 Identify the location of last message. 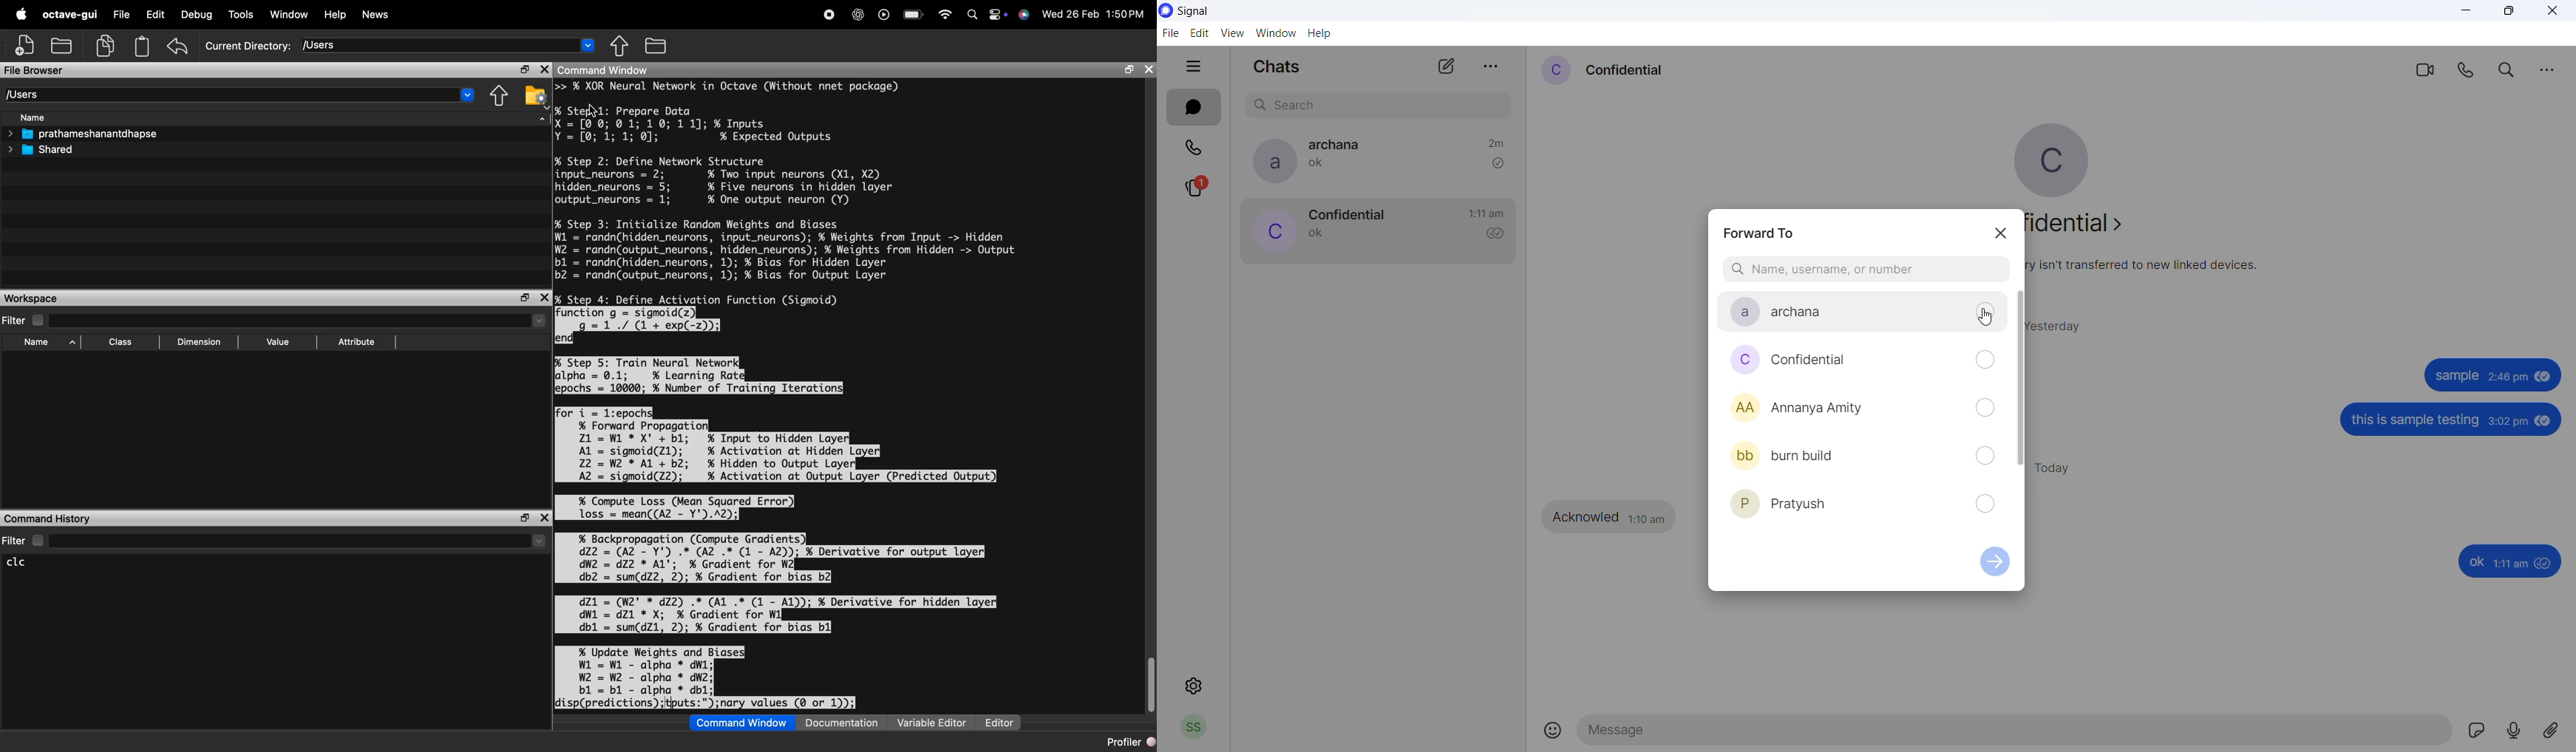
(1317, 235).